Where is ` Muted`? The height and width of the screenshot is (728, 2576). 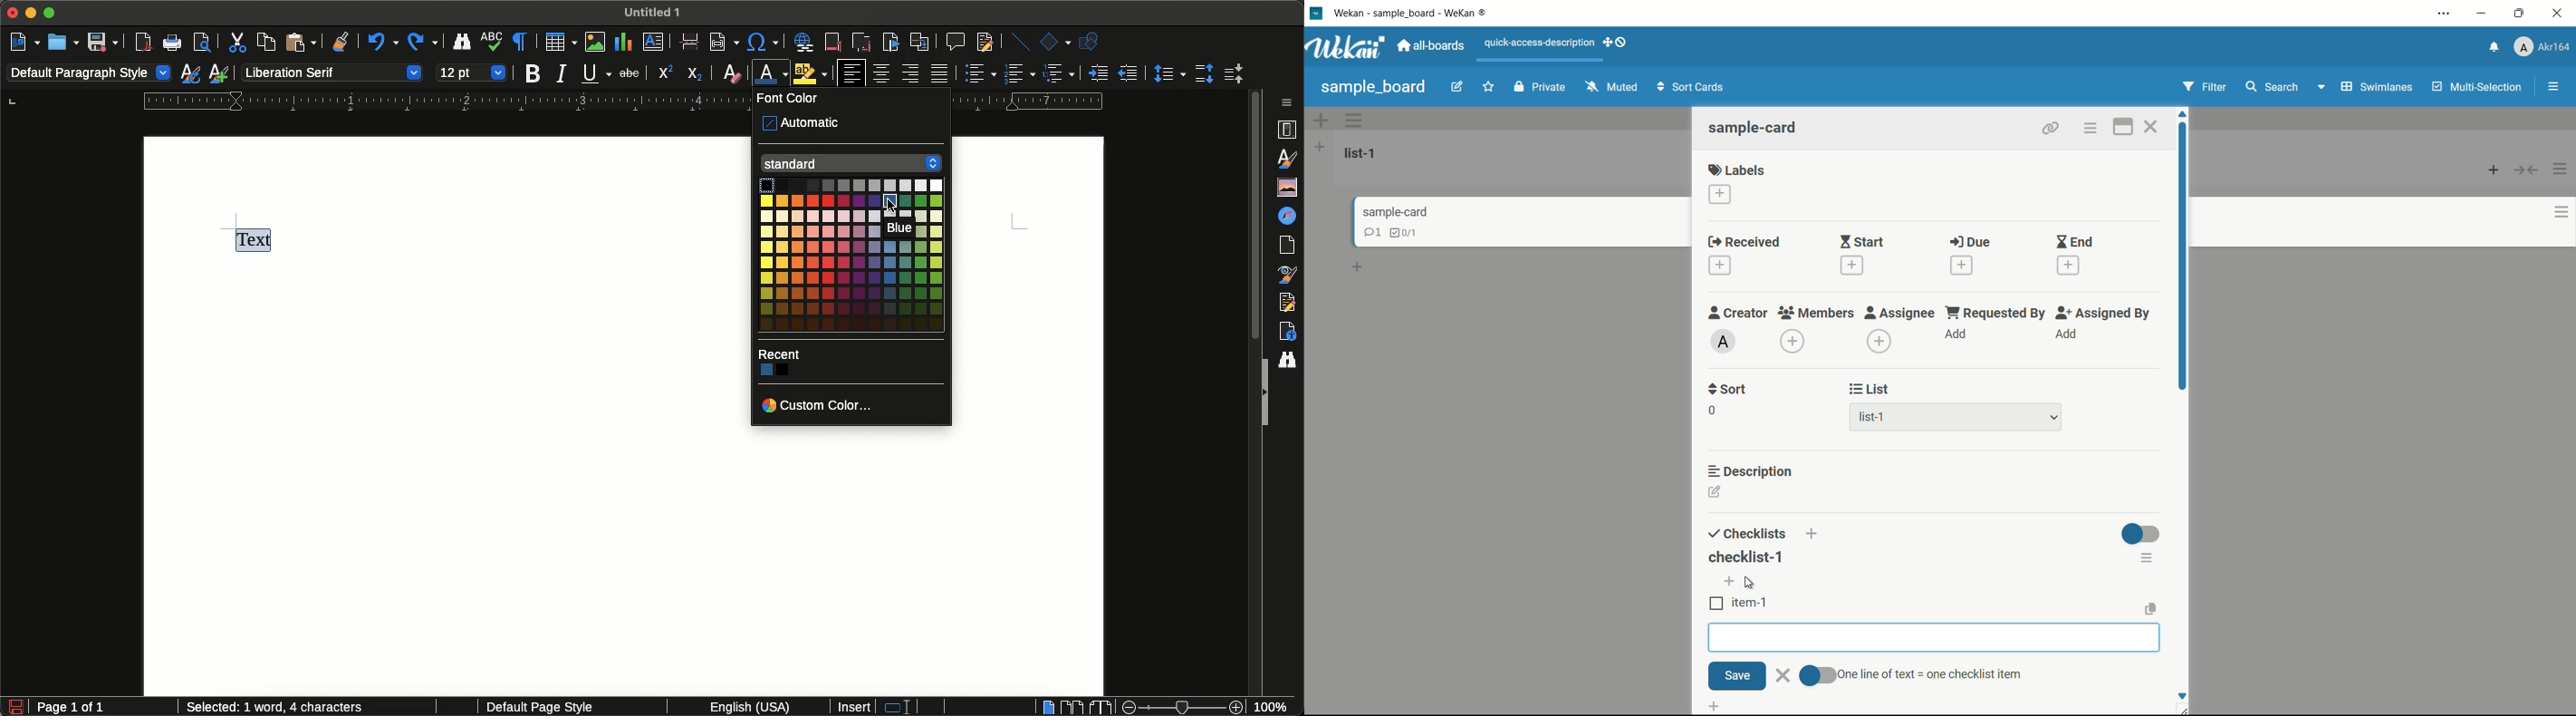
 Muted is located at coordinates (1613, 86).